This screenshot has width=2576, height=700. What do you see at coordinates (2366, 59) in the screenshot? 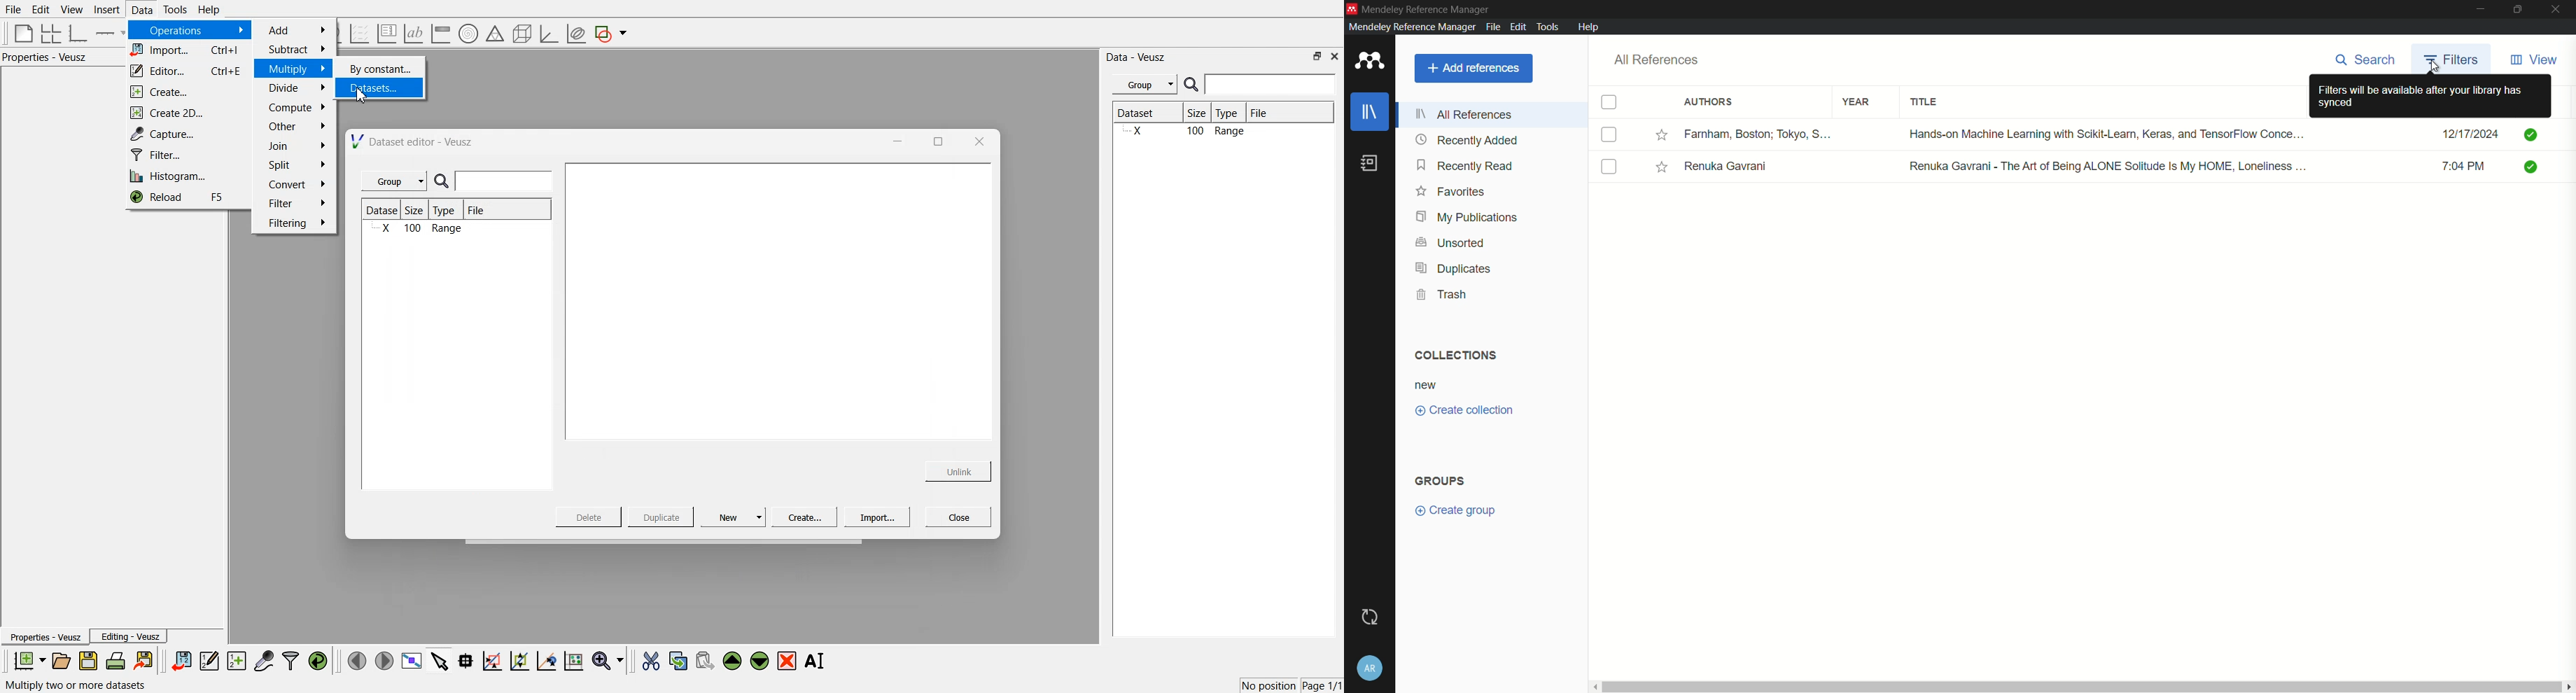
I see `search` at bounding box center [2366, 59].